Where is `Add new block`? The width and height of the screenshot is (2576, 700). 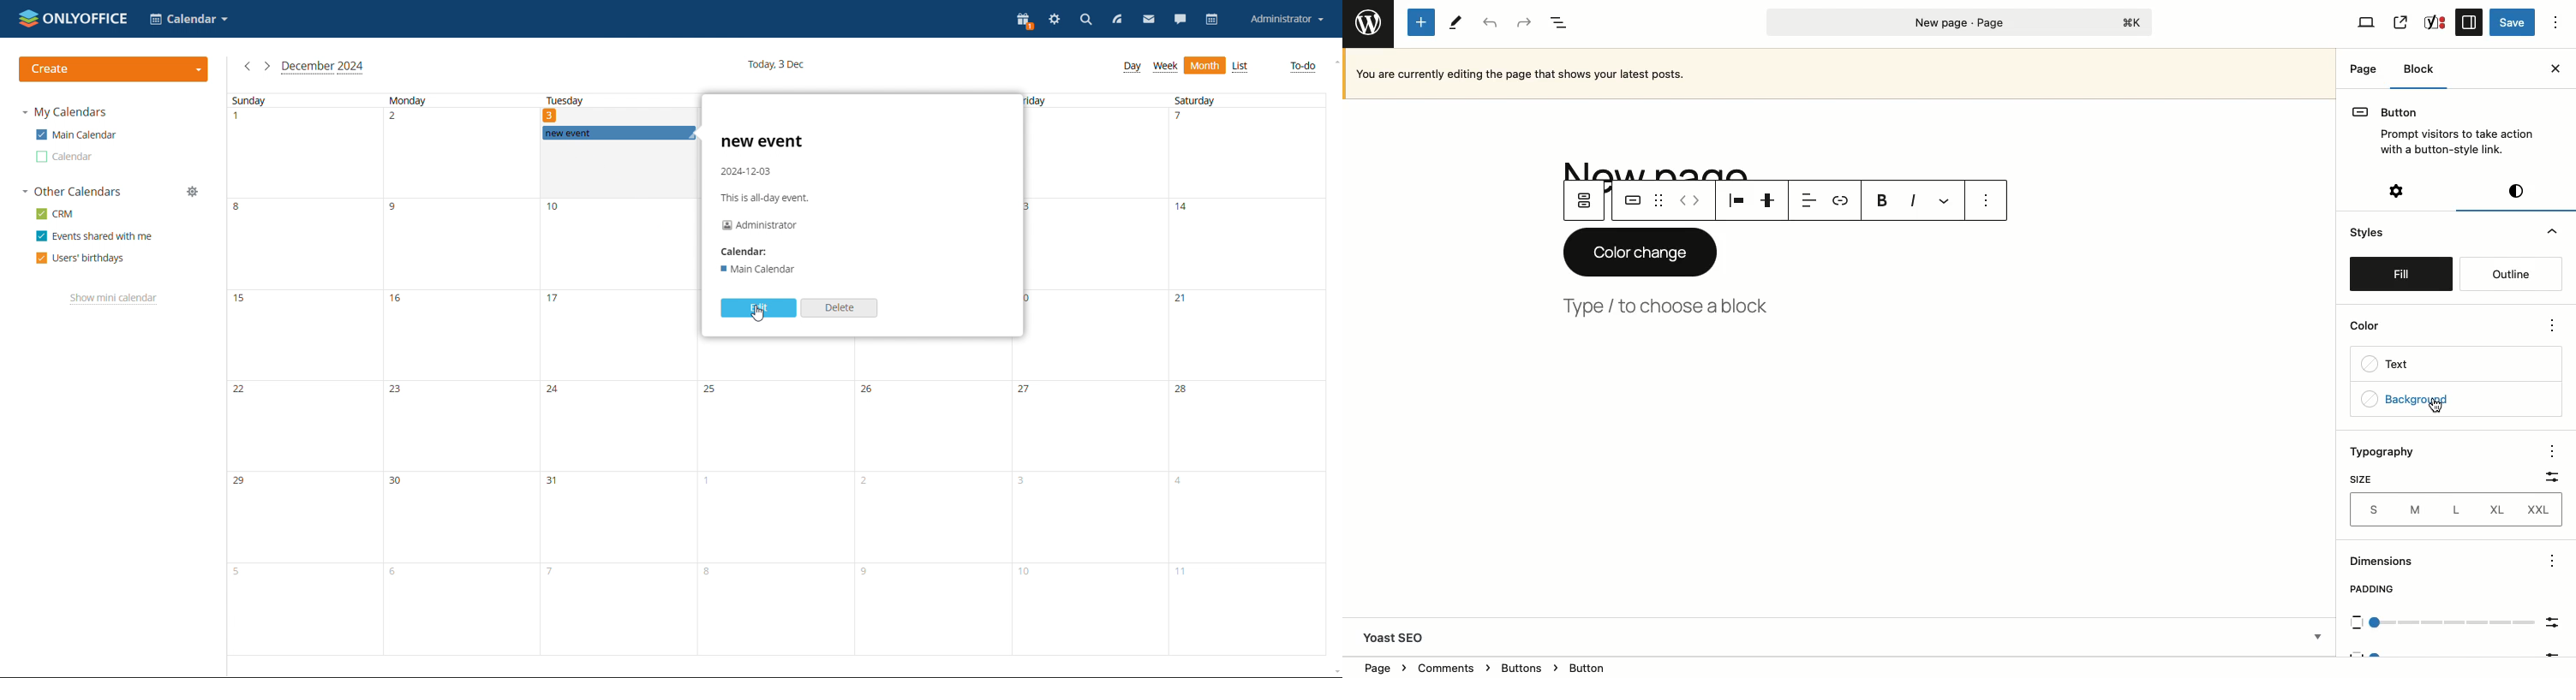 Add new block is located at coordinates (1424, 23).